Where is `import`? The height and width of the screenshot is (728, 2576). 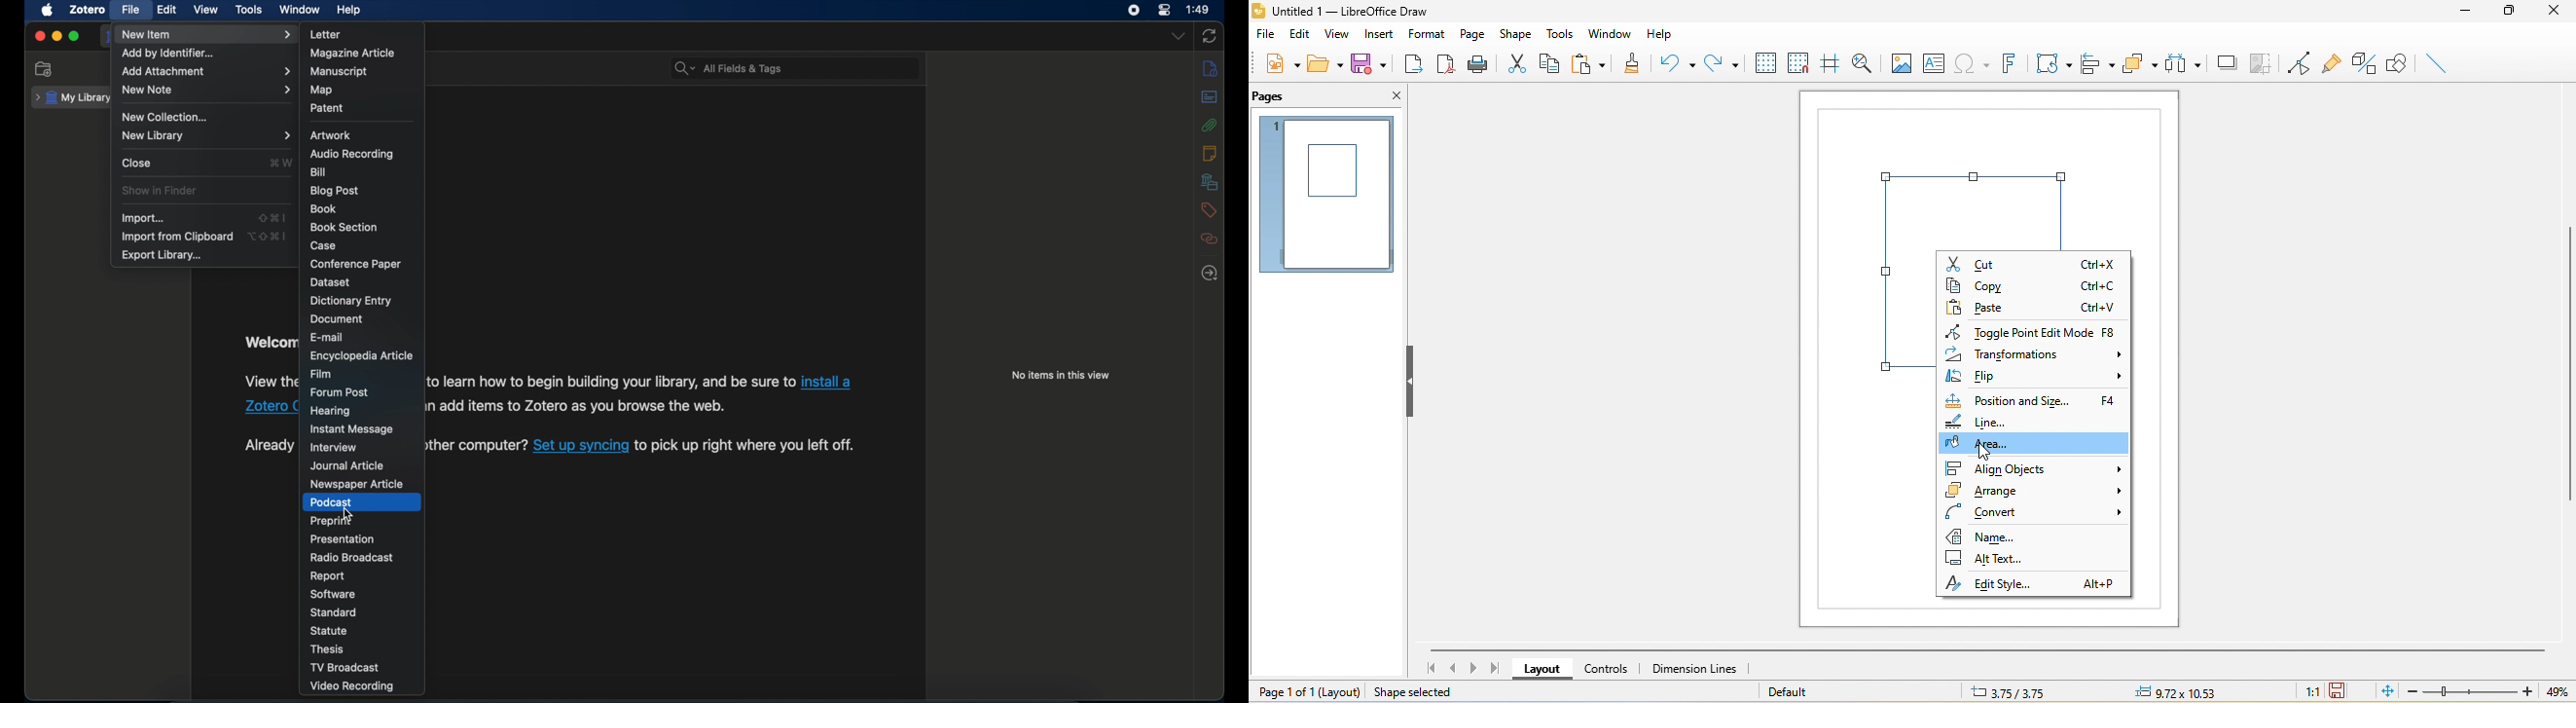 import is located at coordinates (144, 217).